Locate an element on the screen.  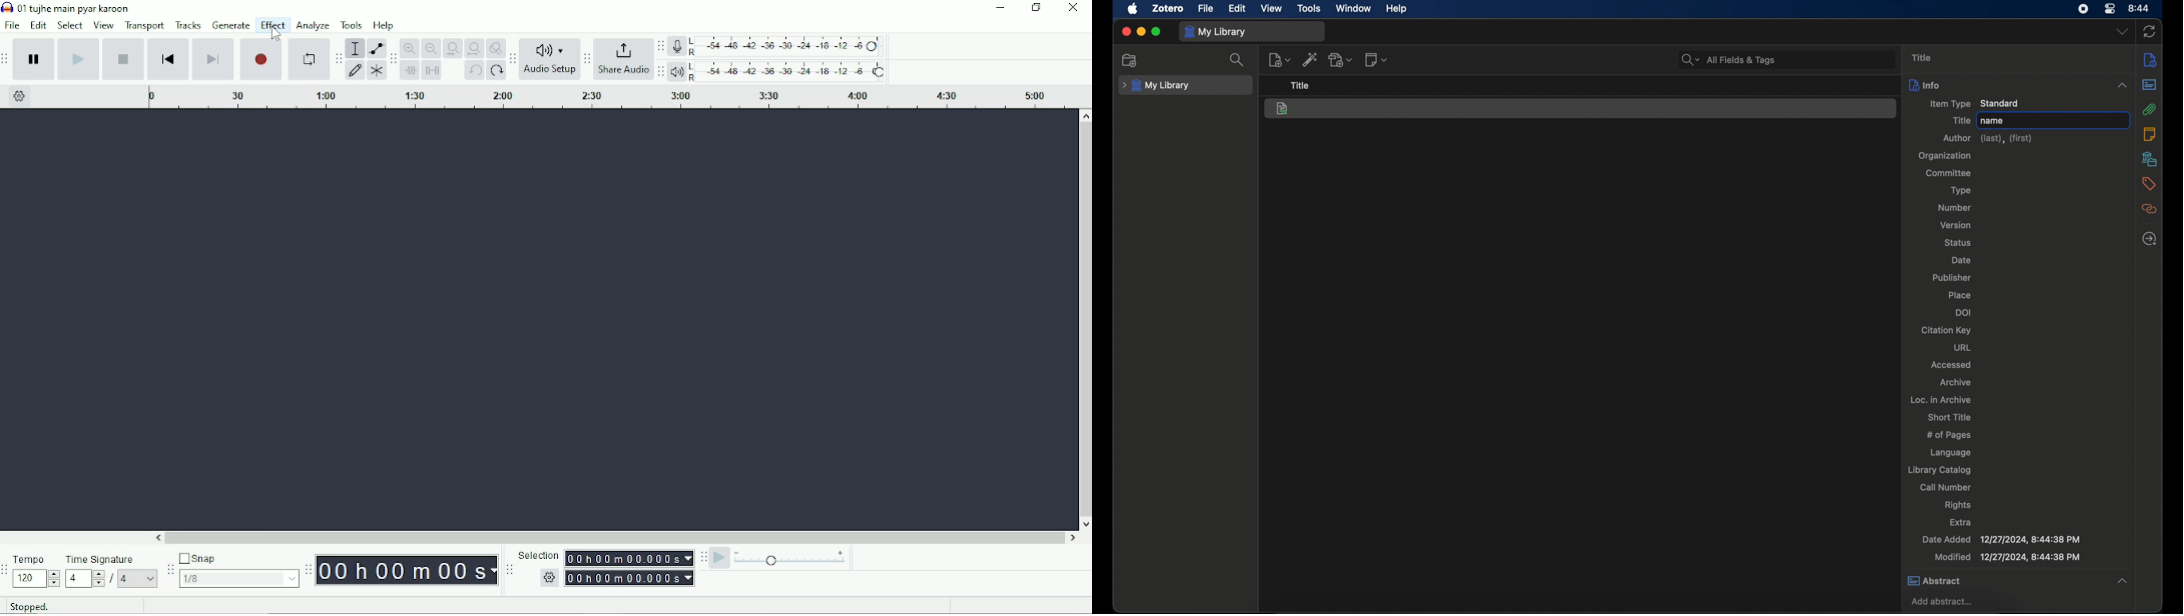
Zoom toggle is located at coordinates (495, 48).